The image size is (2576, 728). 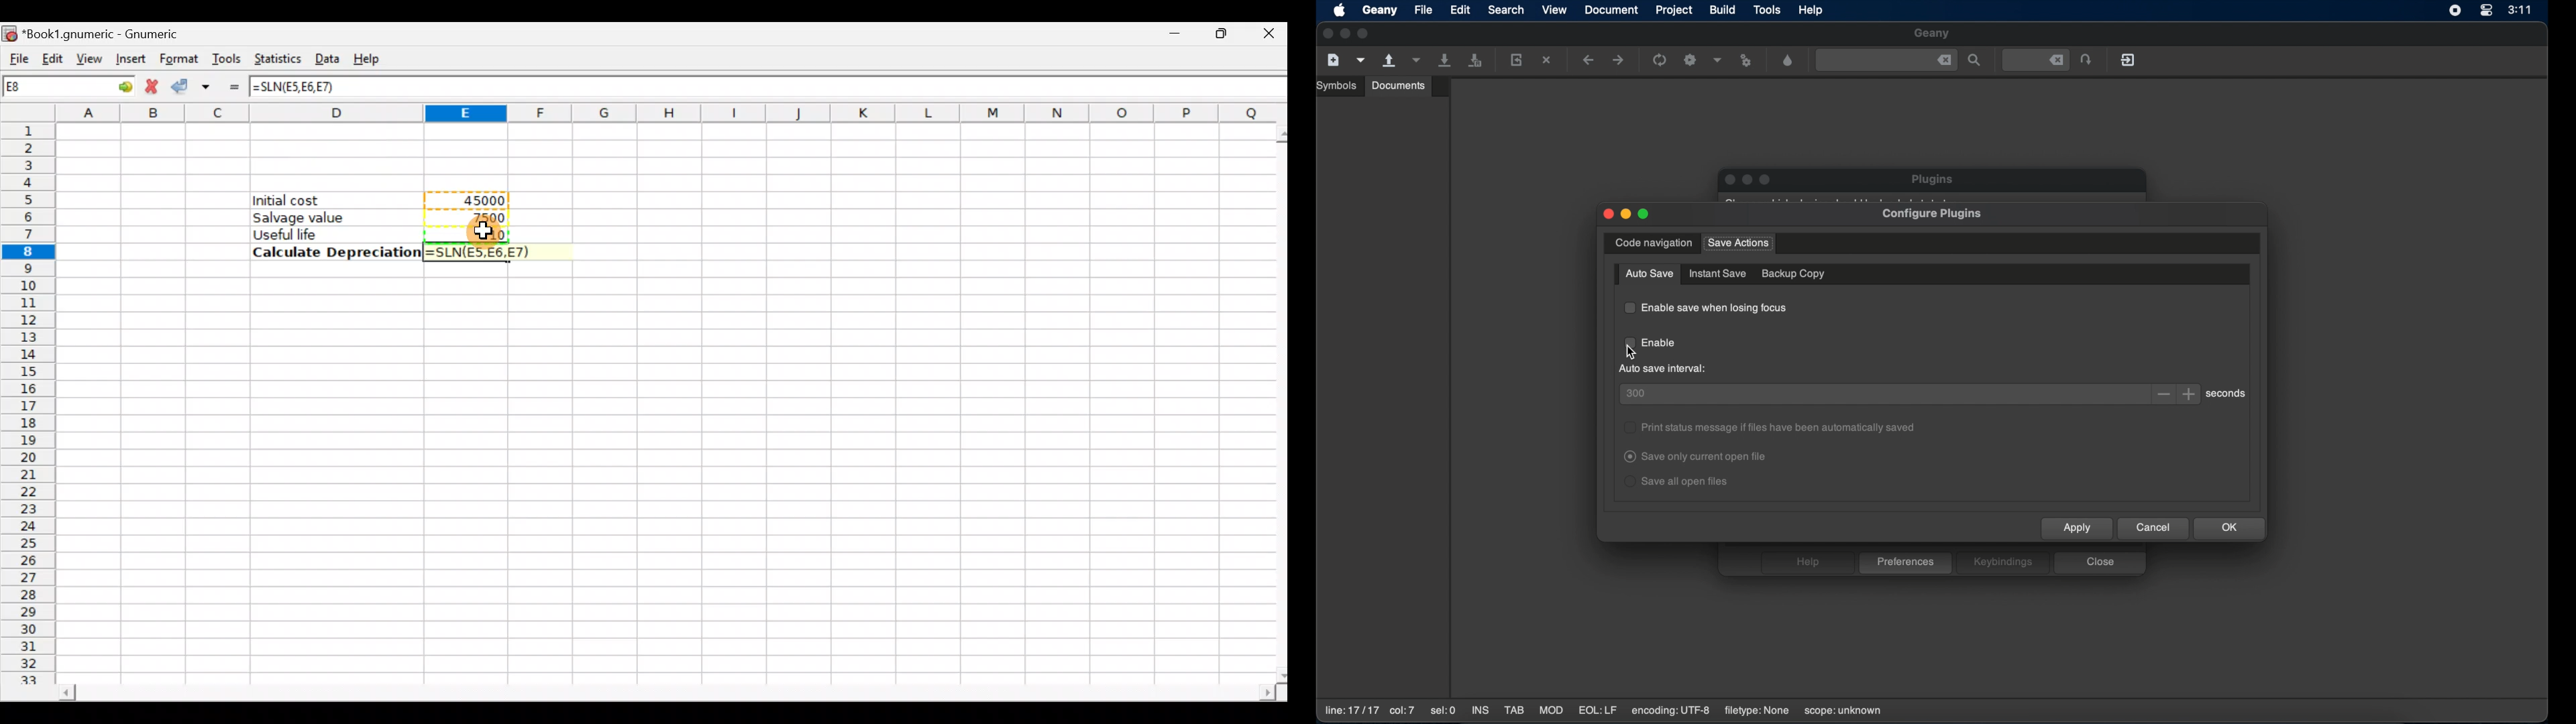 I want to click on 7500, so click(x=482, y=217).